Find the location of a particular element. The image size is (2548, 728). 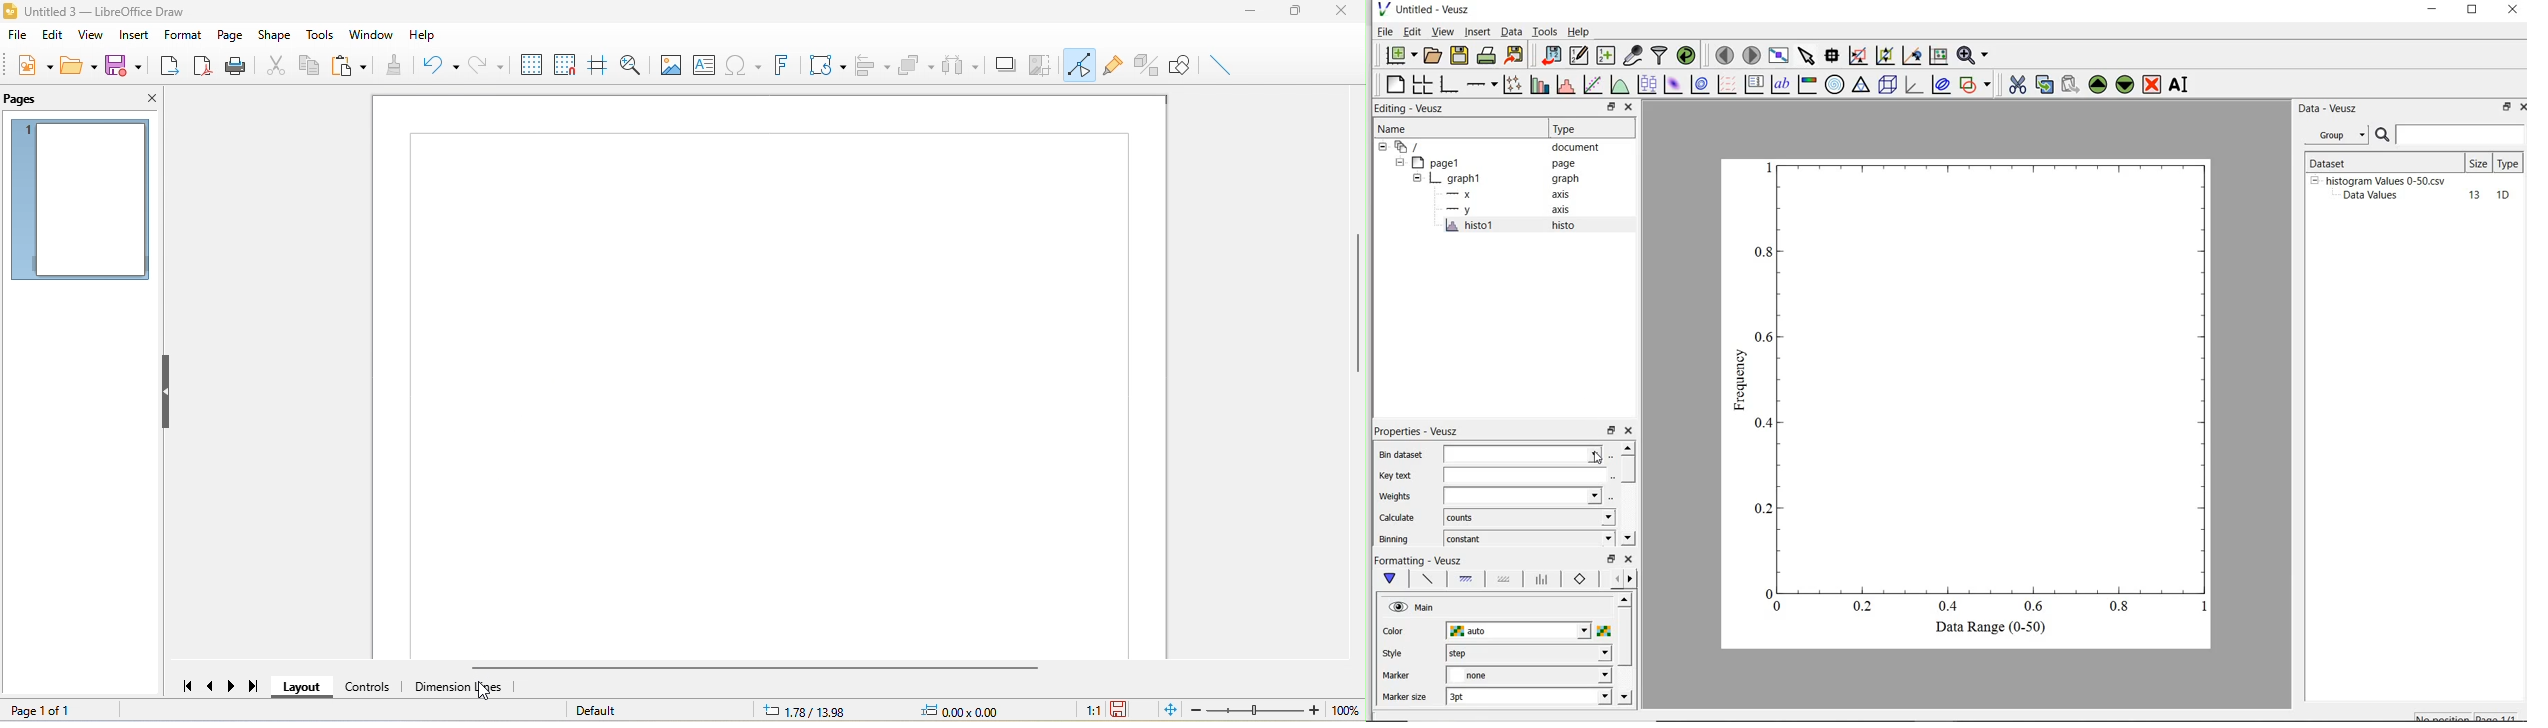

1:1 is located at coordinates (1085, 711).